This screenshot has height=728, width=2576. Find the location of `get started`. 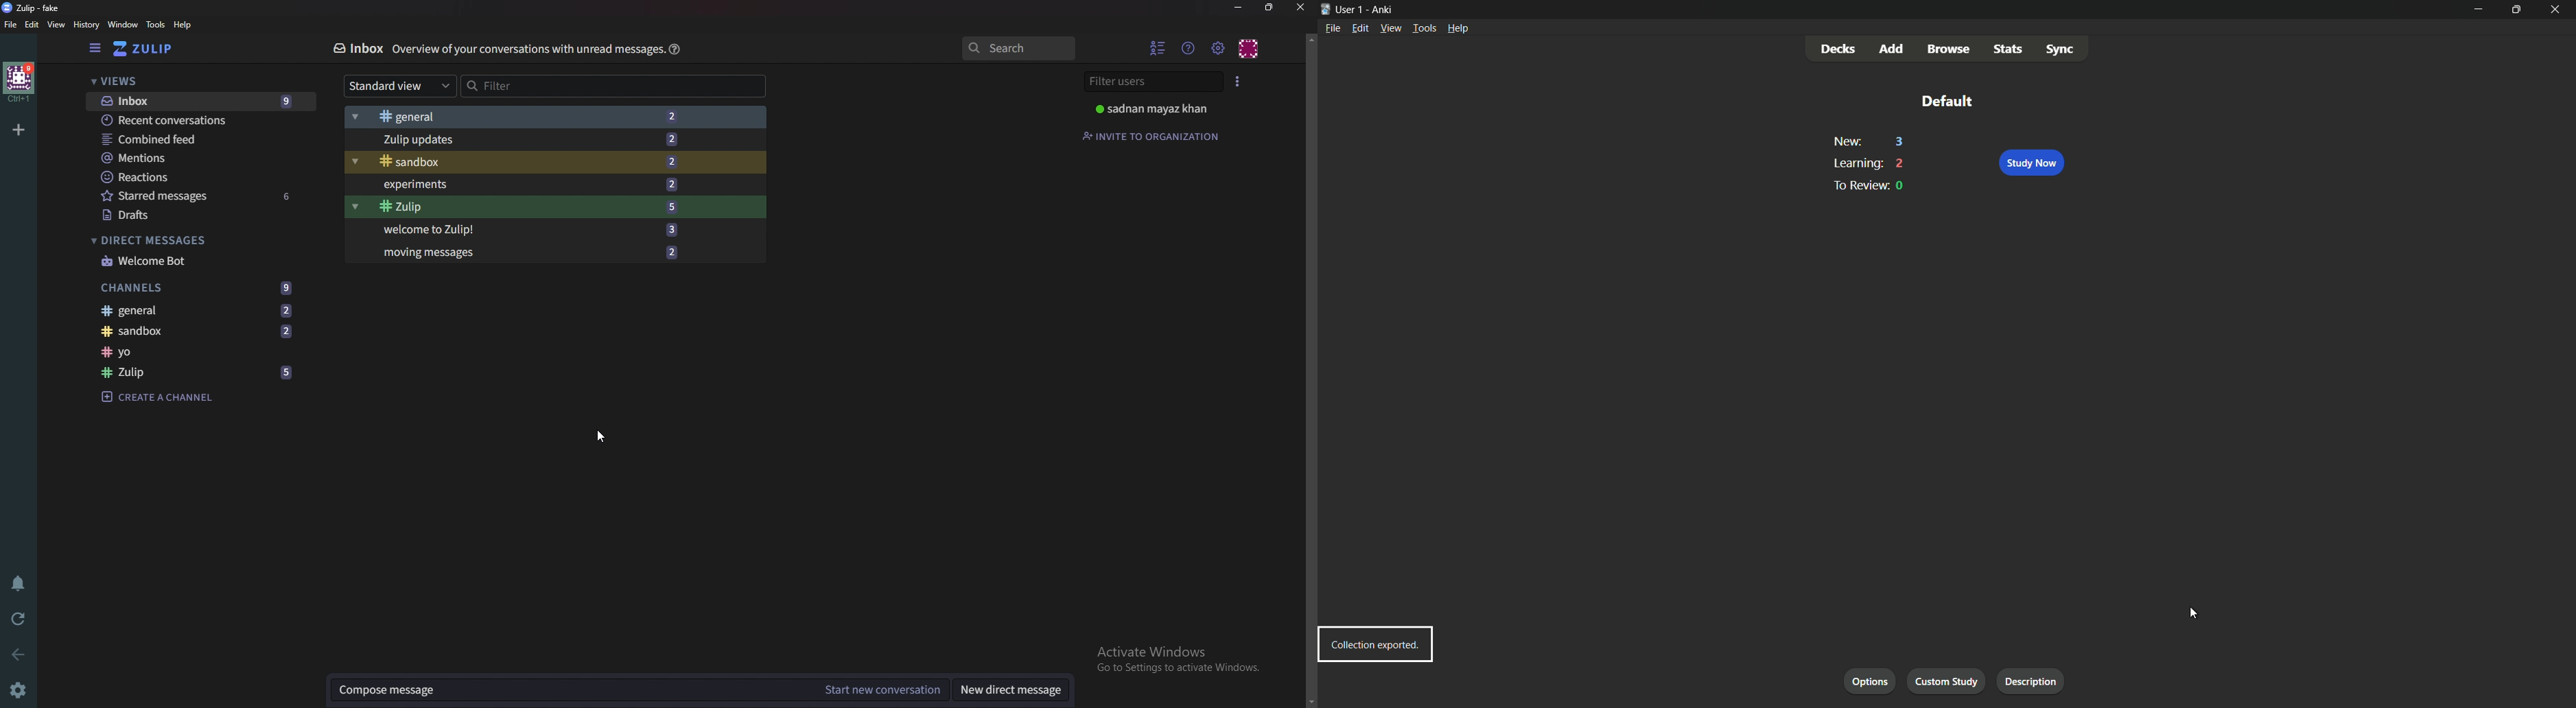

get started is located at coordinates (1871, 682).